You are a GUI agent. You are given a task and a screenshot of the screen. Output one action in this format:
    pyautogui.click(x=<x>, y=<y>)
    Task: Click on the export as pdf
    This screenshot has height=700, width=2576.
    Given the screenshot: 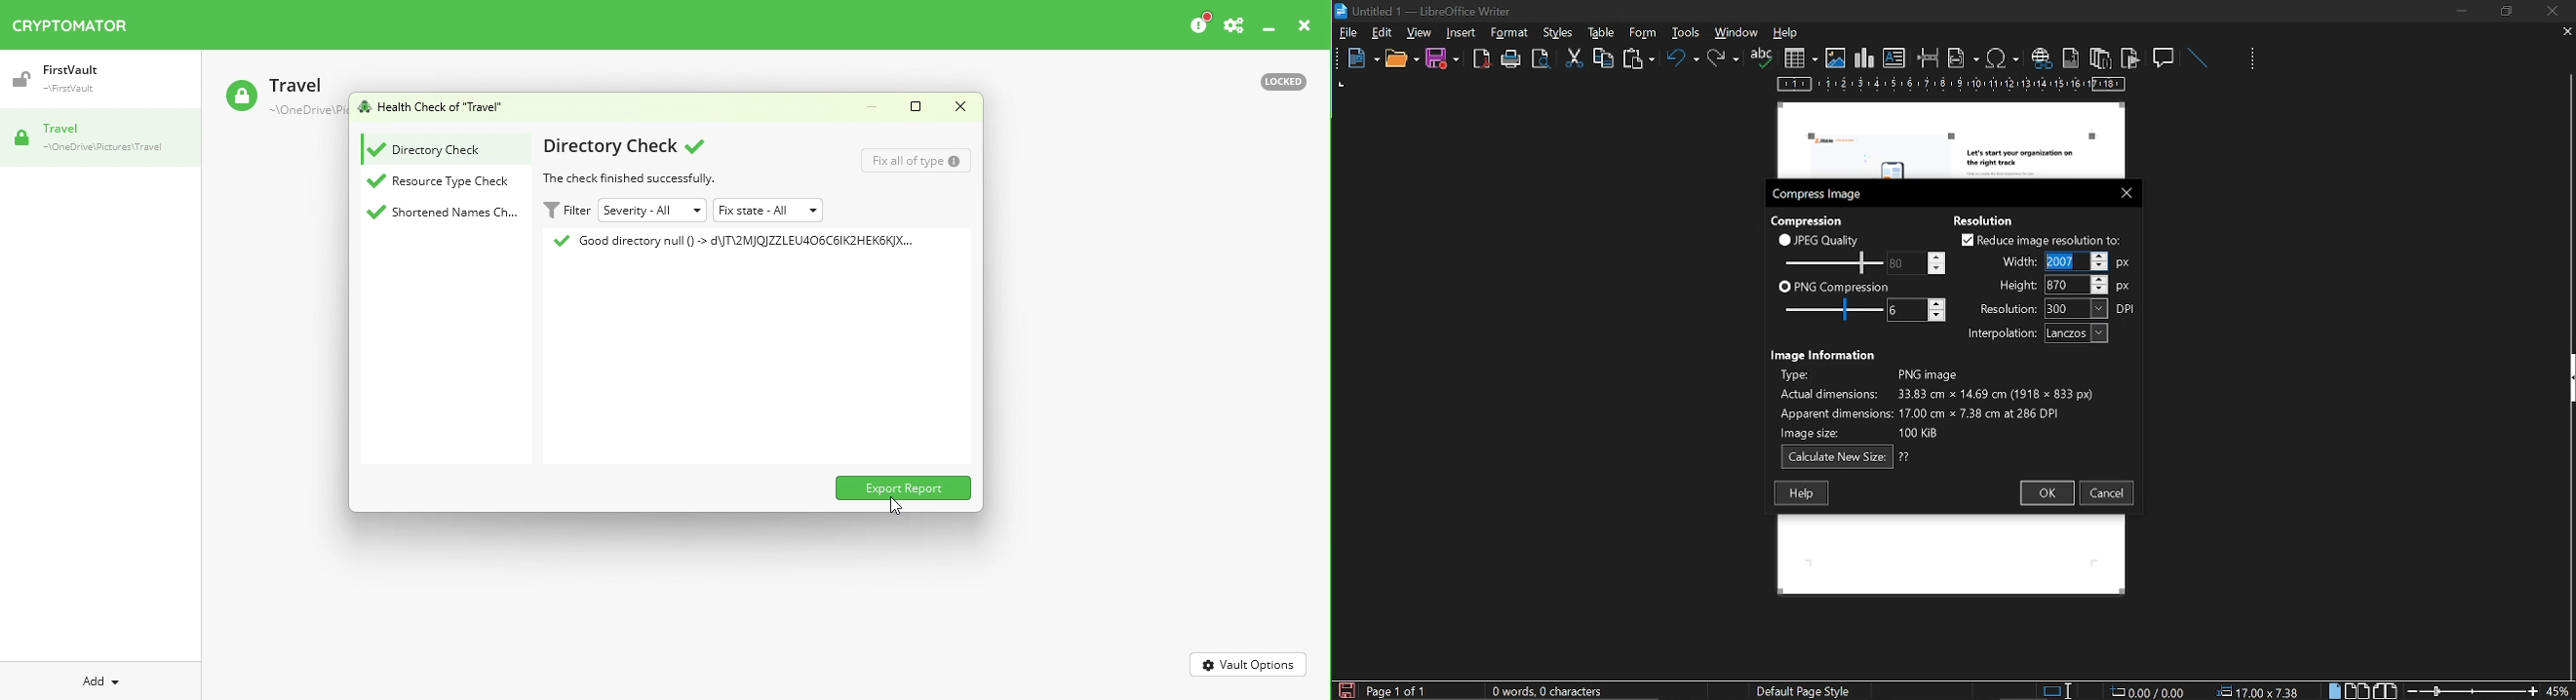 What is the action you would take?
    pyautogui.click(x=1483, y=59)
    